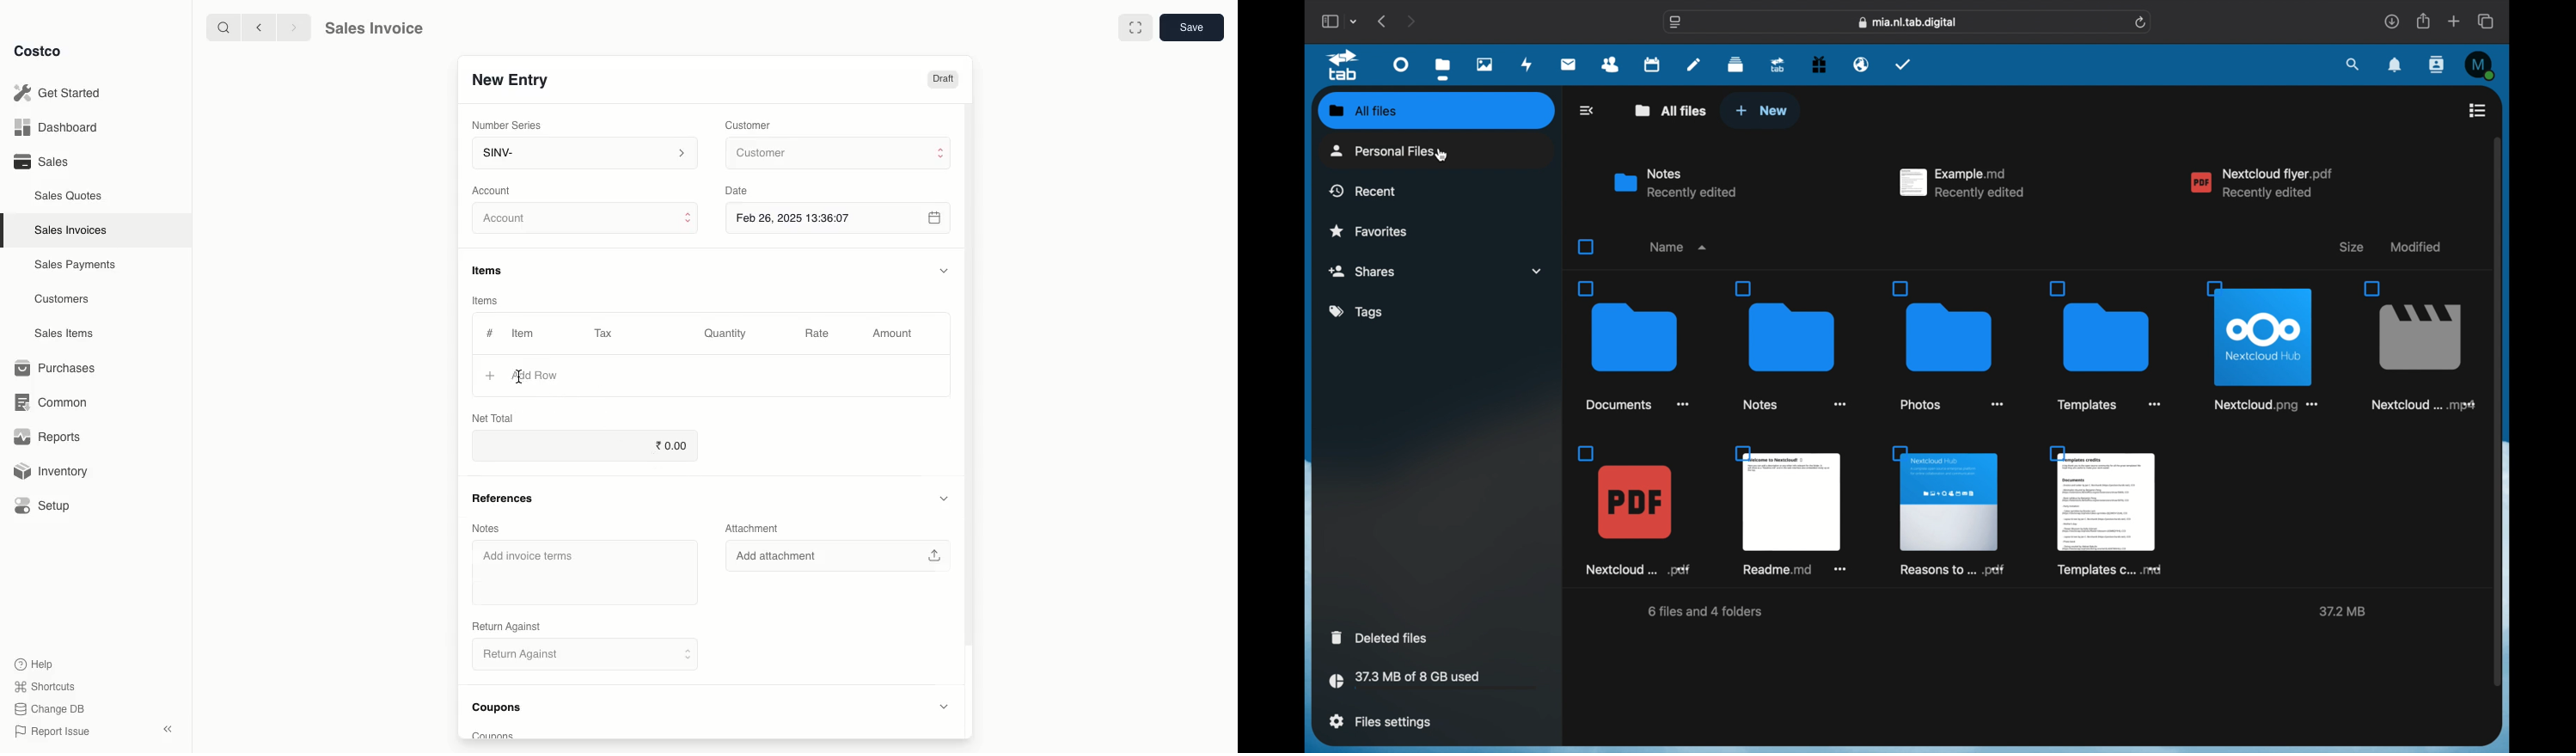 The image size is (2576, 756). I want to click on Quantity, so click(724, 334).